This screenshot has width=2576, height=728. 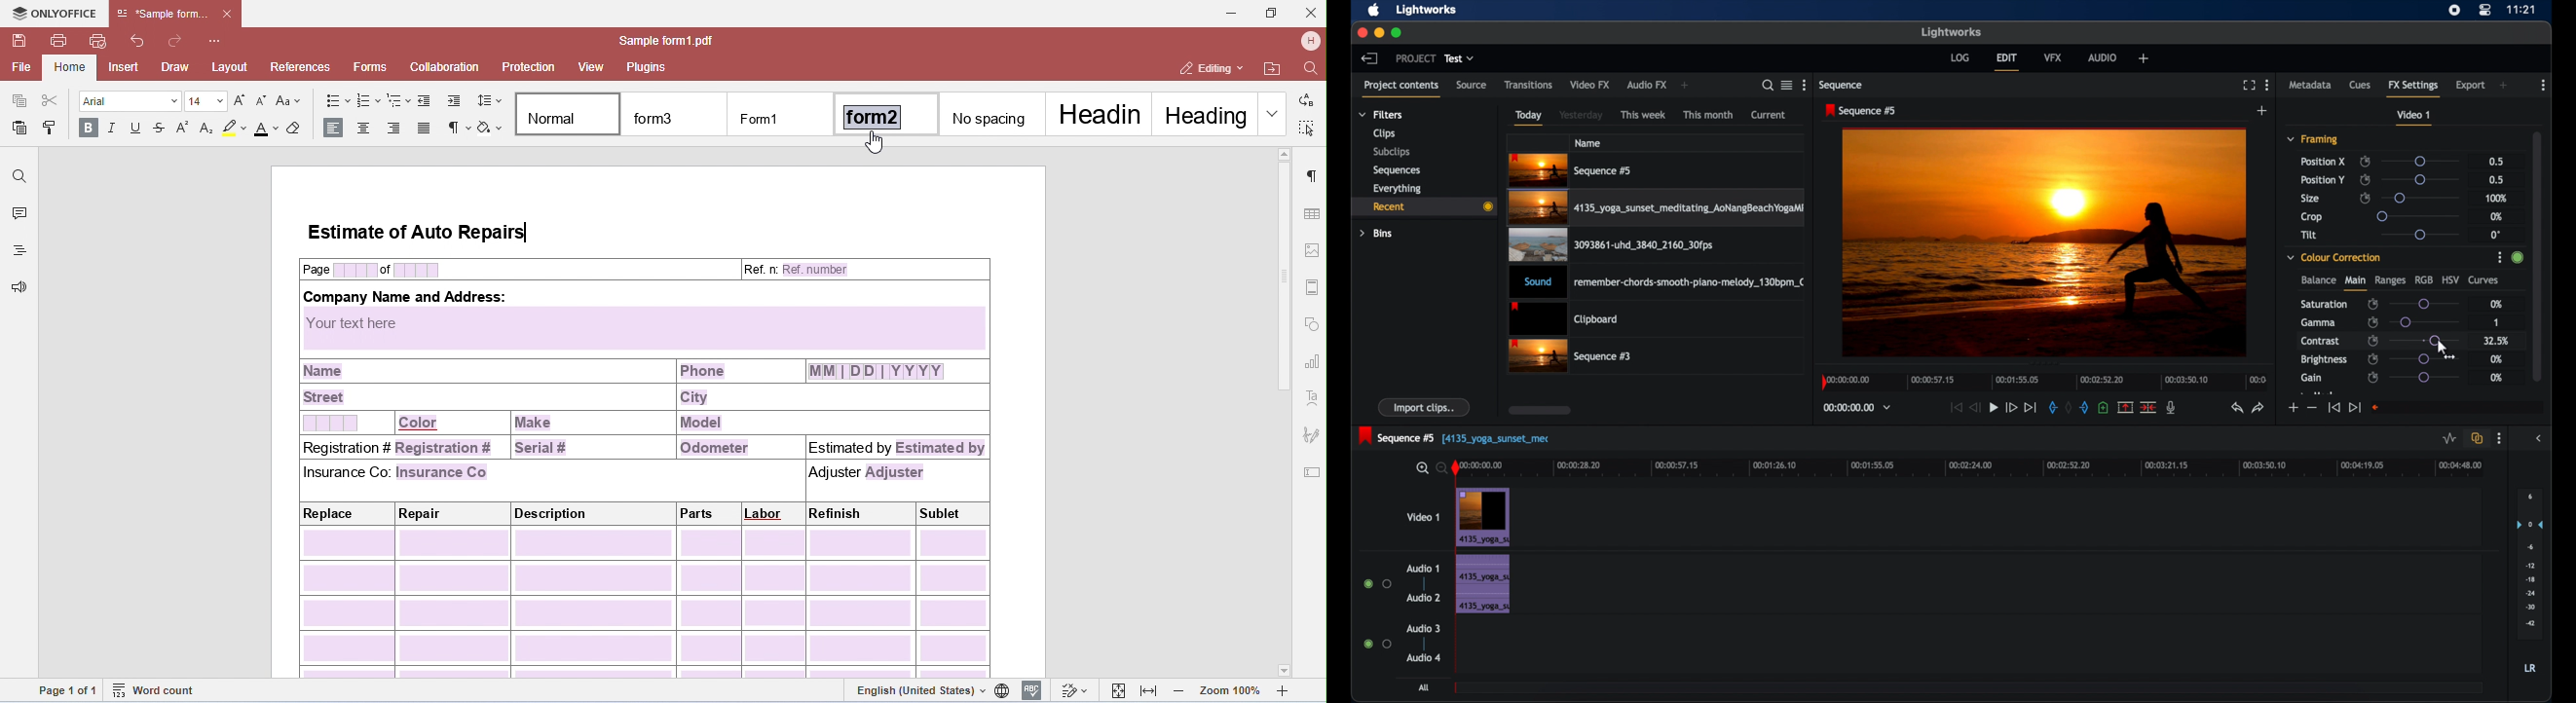 What do you see at coordinates (2103, 407) in the screenshot?
I see `add cue at current position` at bounding box center [2103, 407].